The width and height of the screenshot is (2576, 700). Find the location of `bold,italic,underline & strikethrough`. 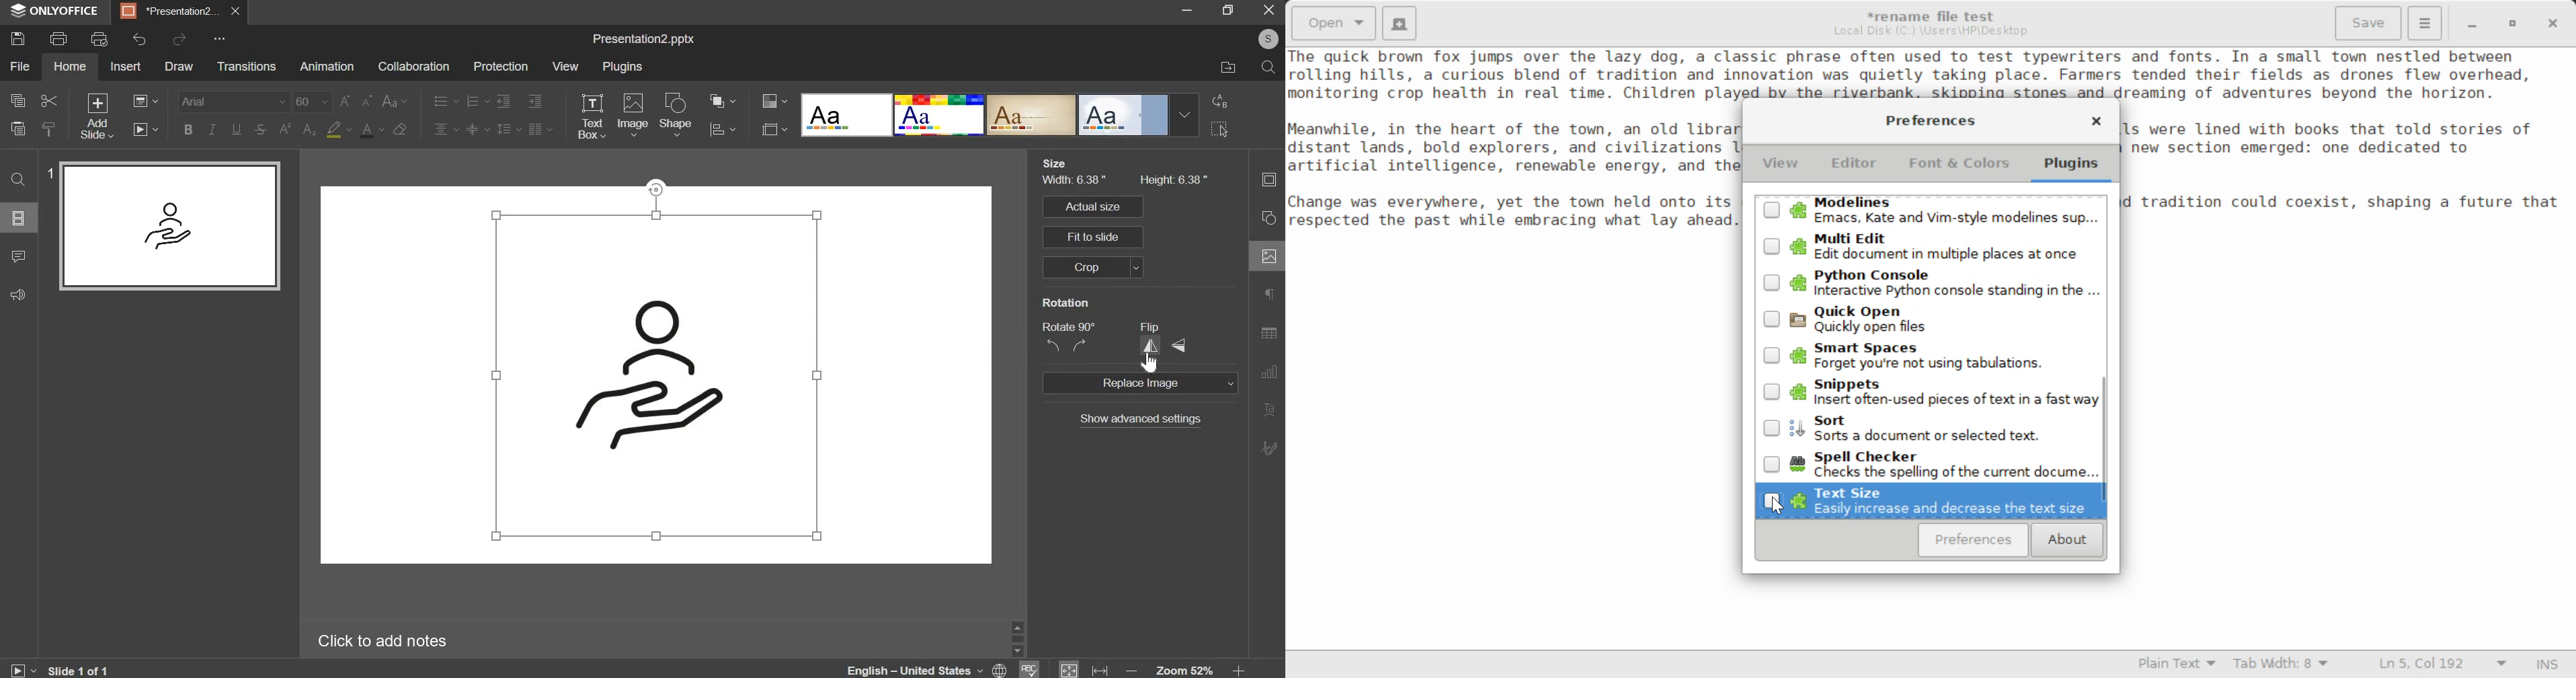

bold,italic,underline & strikethrough is located at coordinates (225, 129).